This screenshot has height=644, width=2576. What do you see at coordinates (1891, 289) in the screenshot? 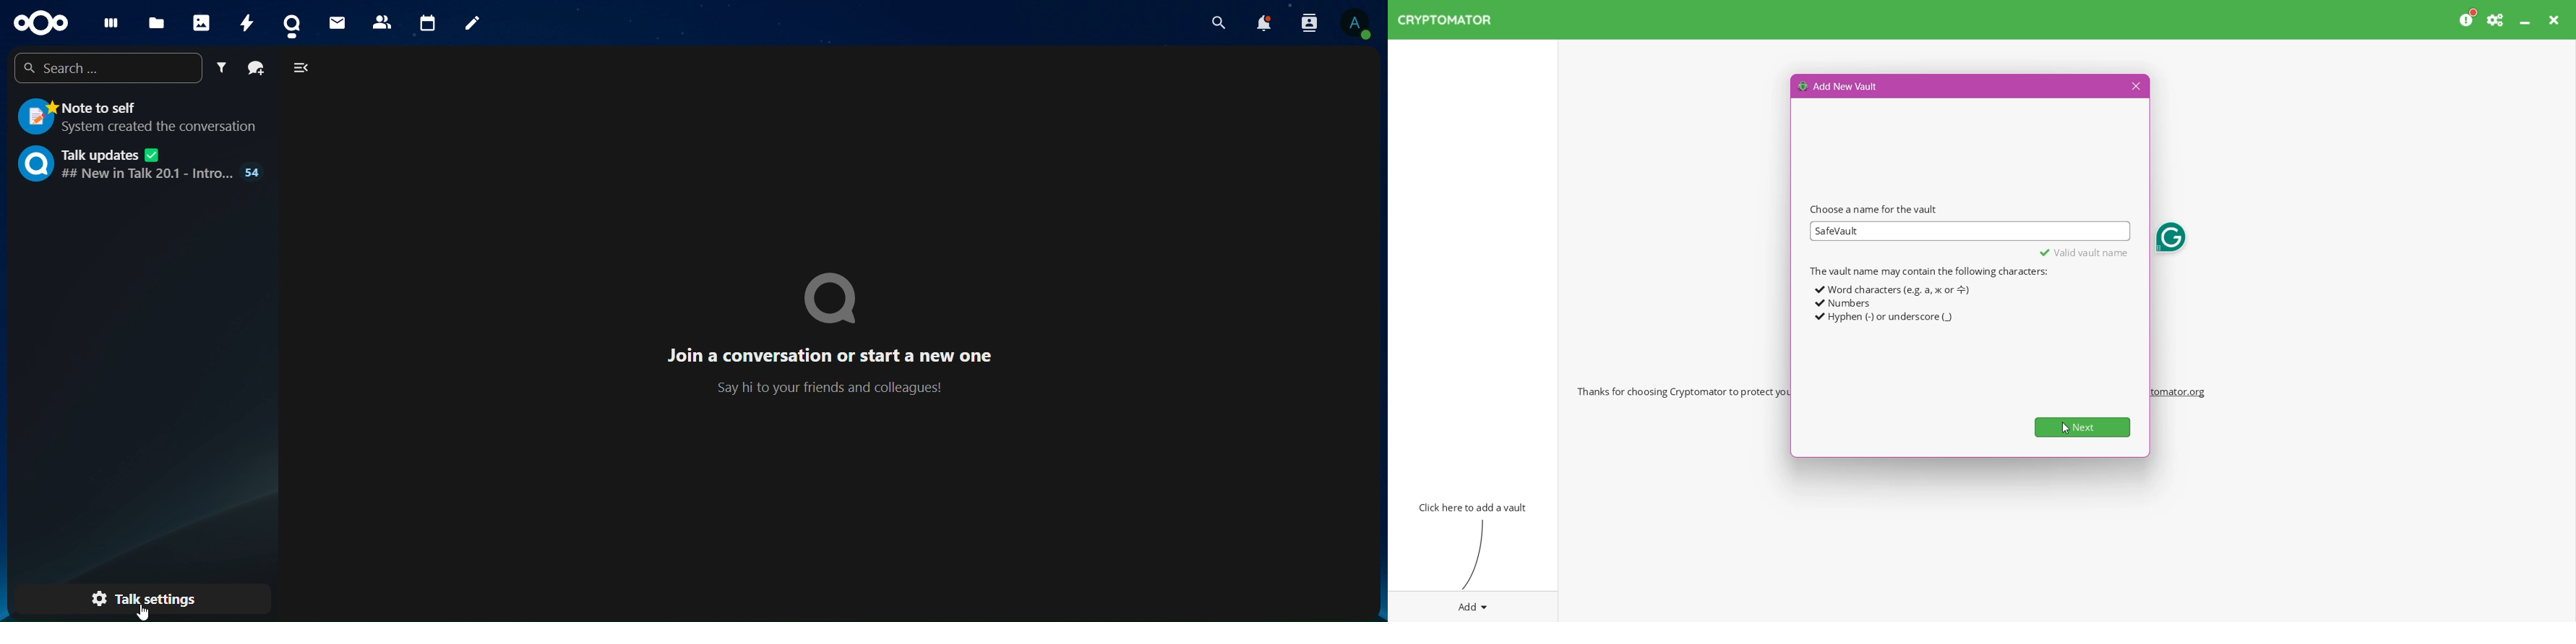
I see `Word characters (e.g. a, x or y)` at bounding box center [1891, 289].